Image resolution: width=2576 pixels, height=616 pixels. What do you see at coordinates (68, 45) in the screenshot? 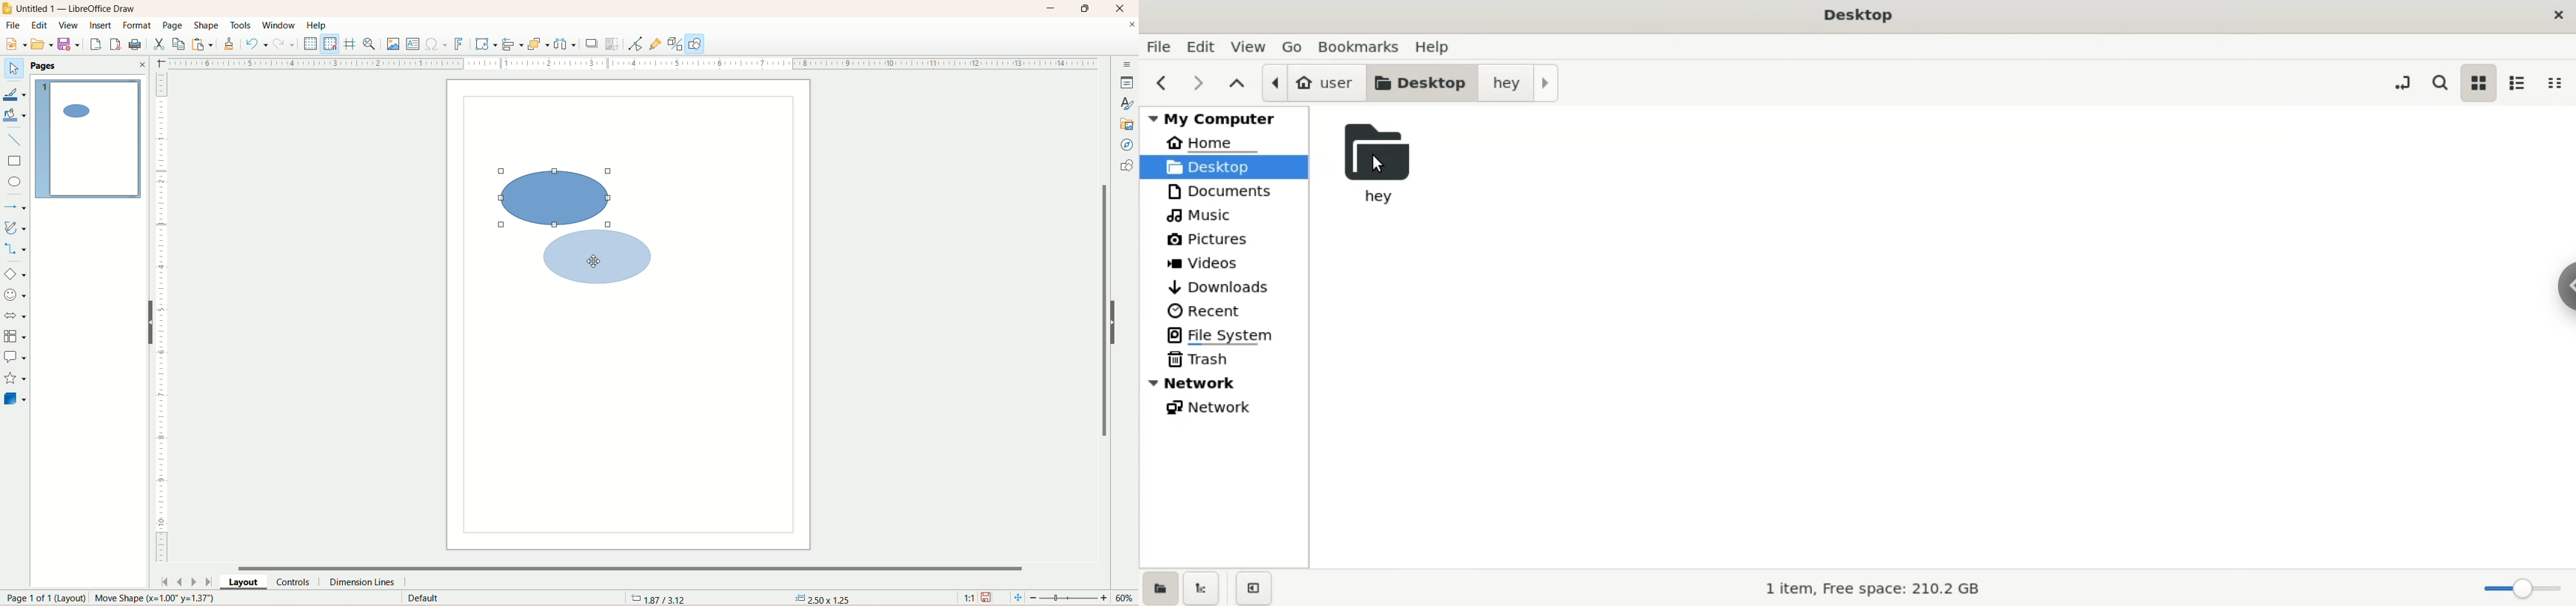
I see `save` at bounding box center [68, 45].